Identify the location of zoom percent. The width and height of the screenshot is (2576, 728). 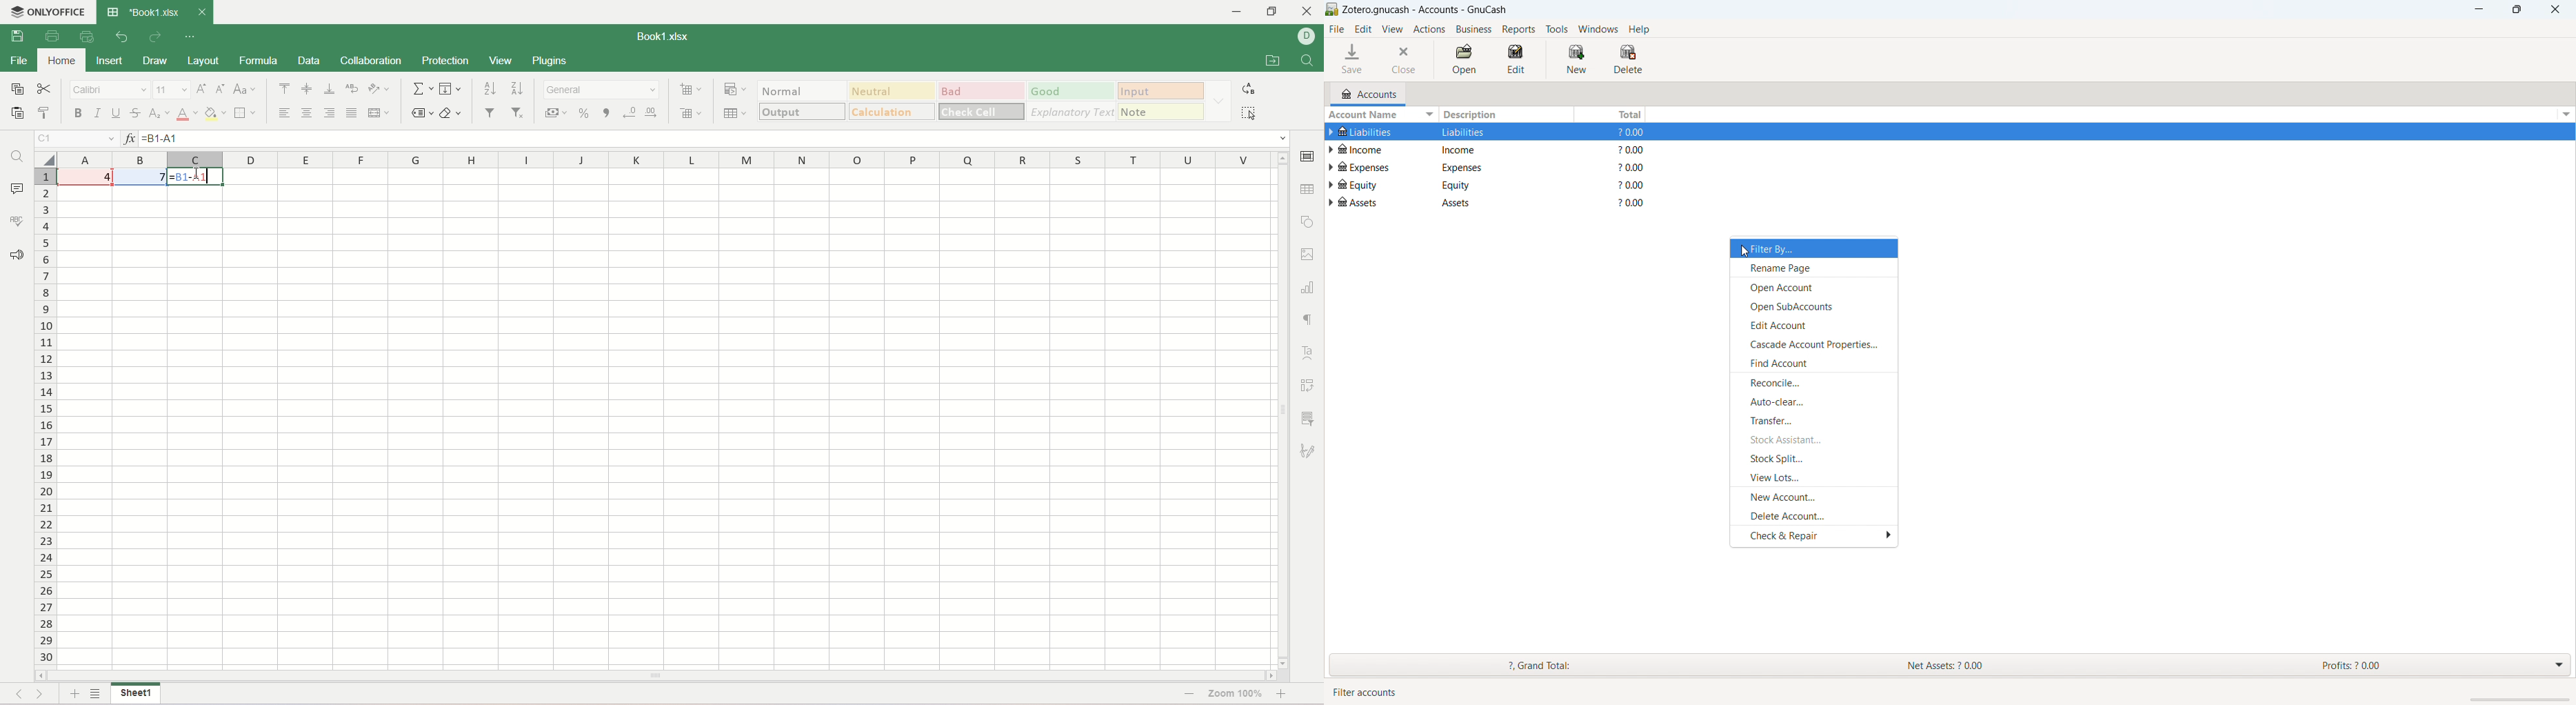
(1236, 696).